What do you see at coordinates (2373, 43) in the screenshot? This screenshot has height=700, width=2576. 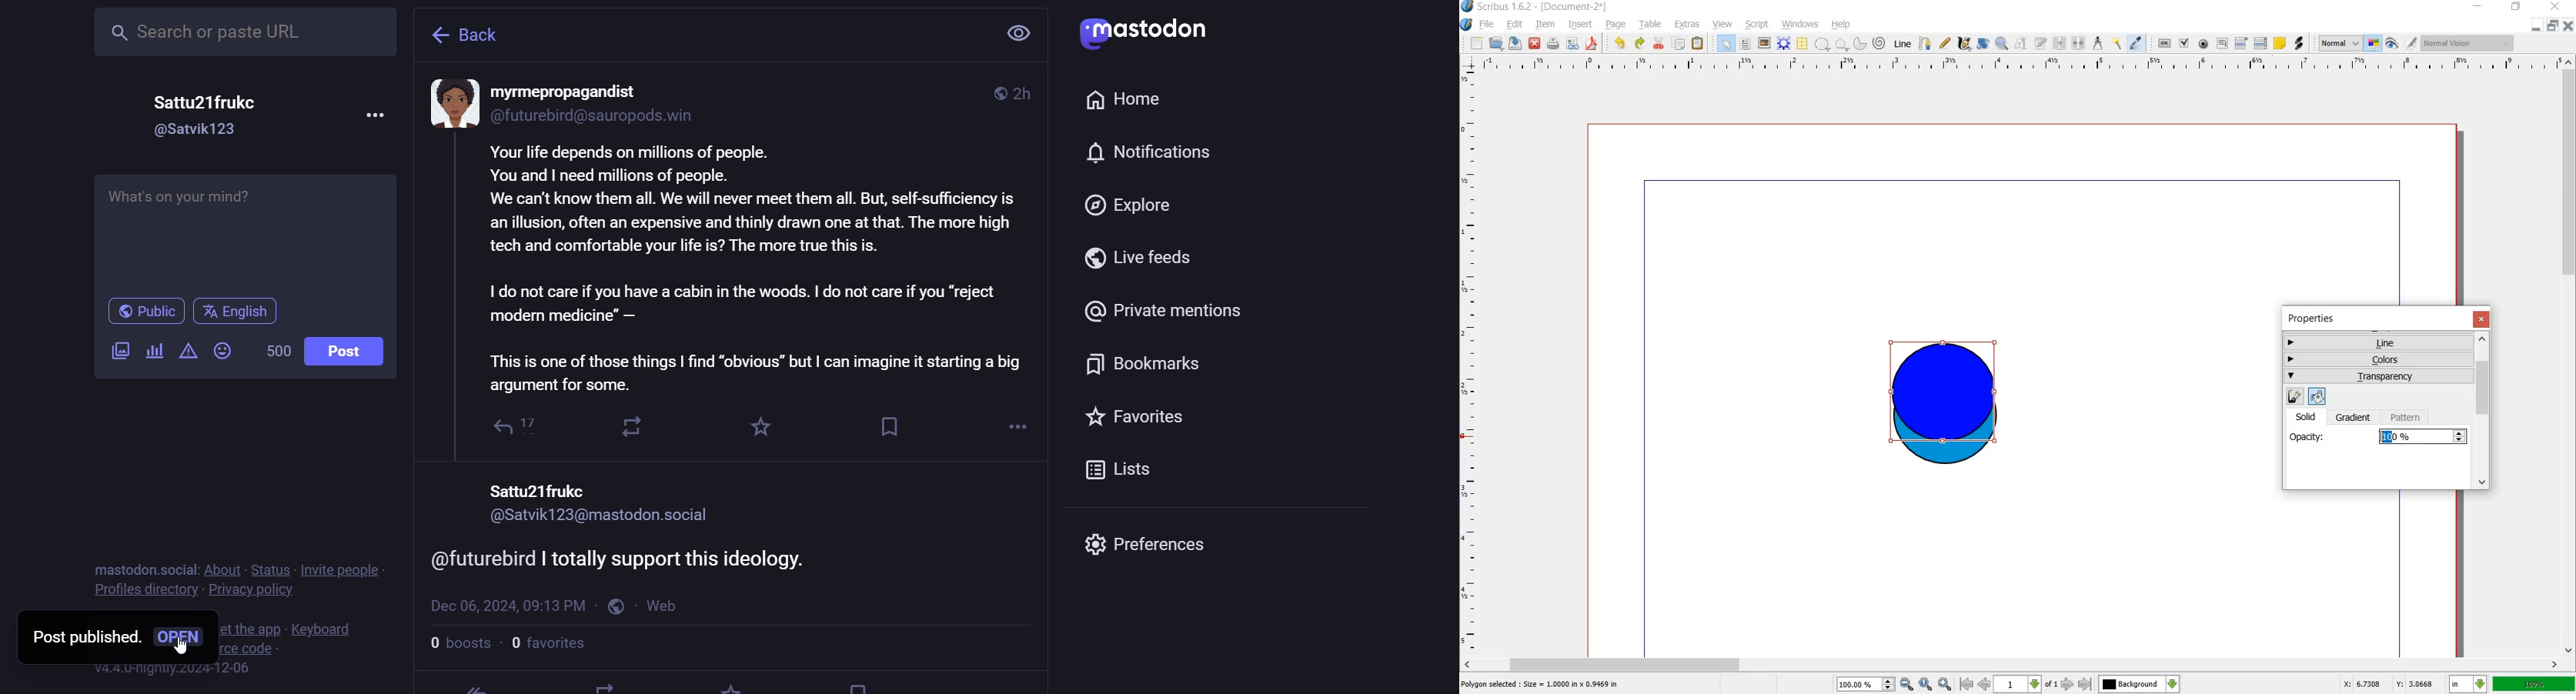 I see `toggle color management system` at bounding box center [2373, 43].